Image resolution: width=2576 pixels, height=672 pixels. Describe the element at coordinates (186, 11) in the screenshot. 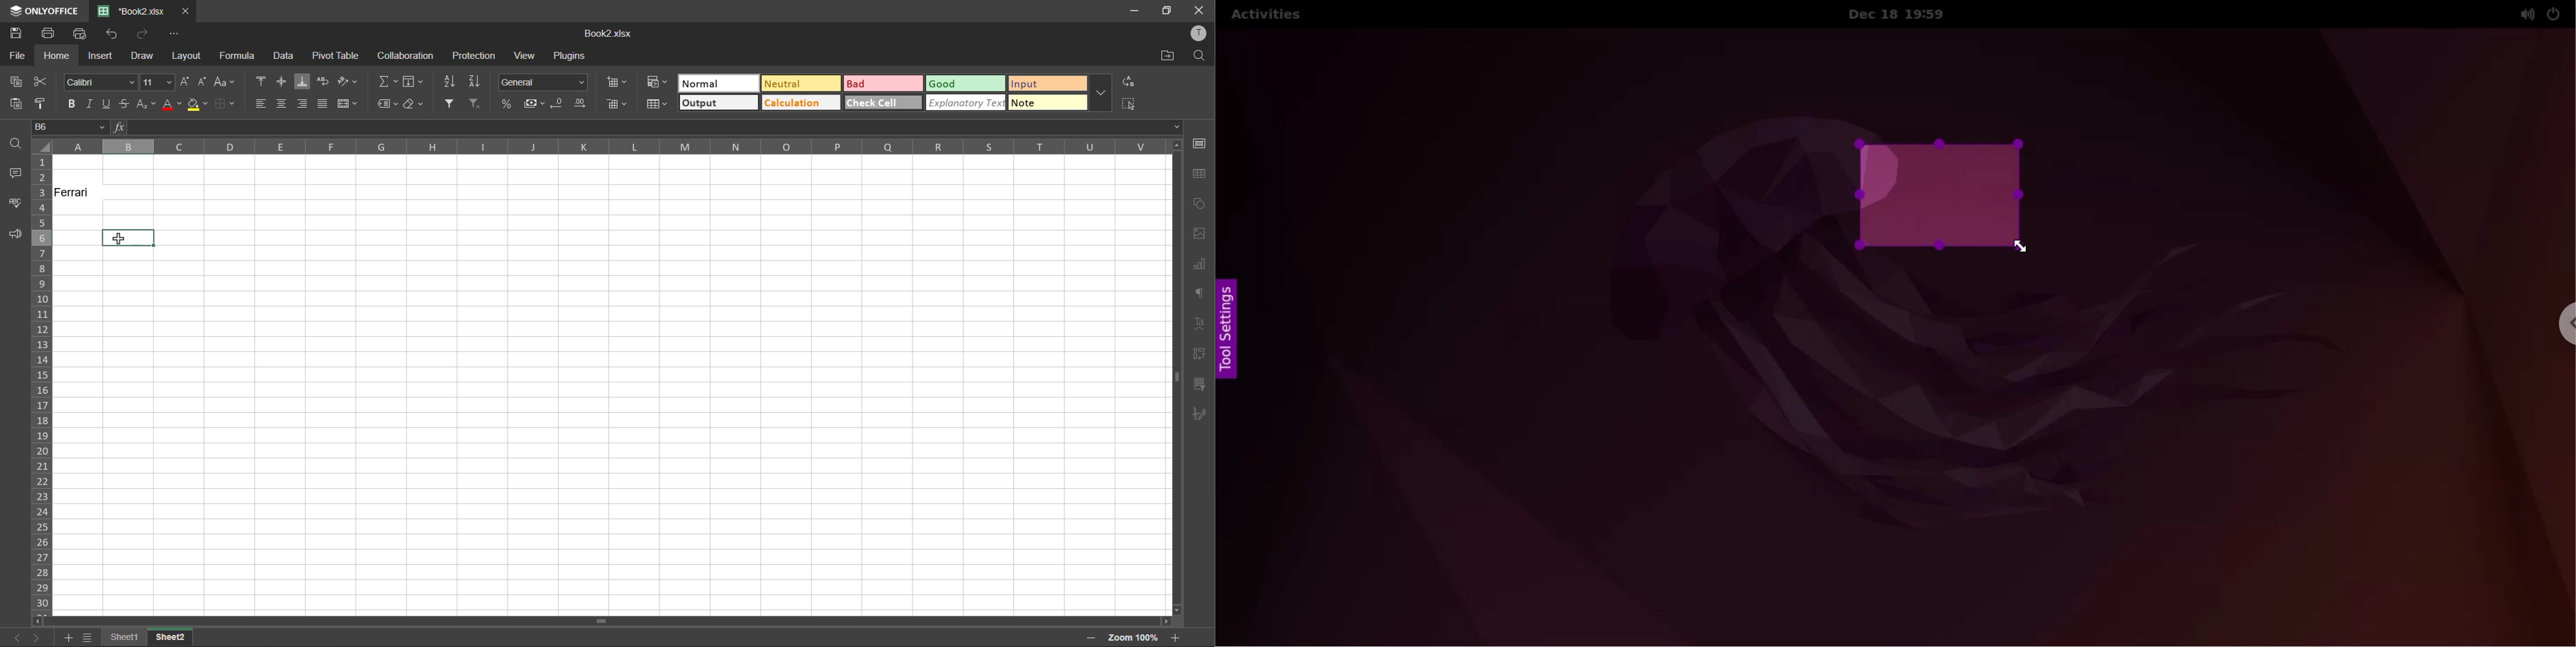

I see `close` at that location.